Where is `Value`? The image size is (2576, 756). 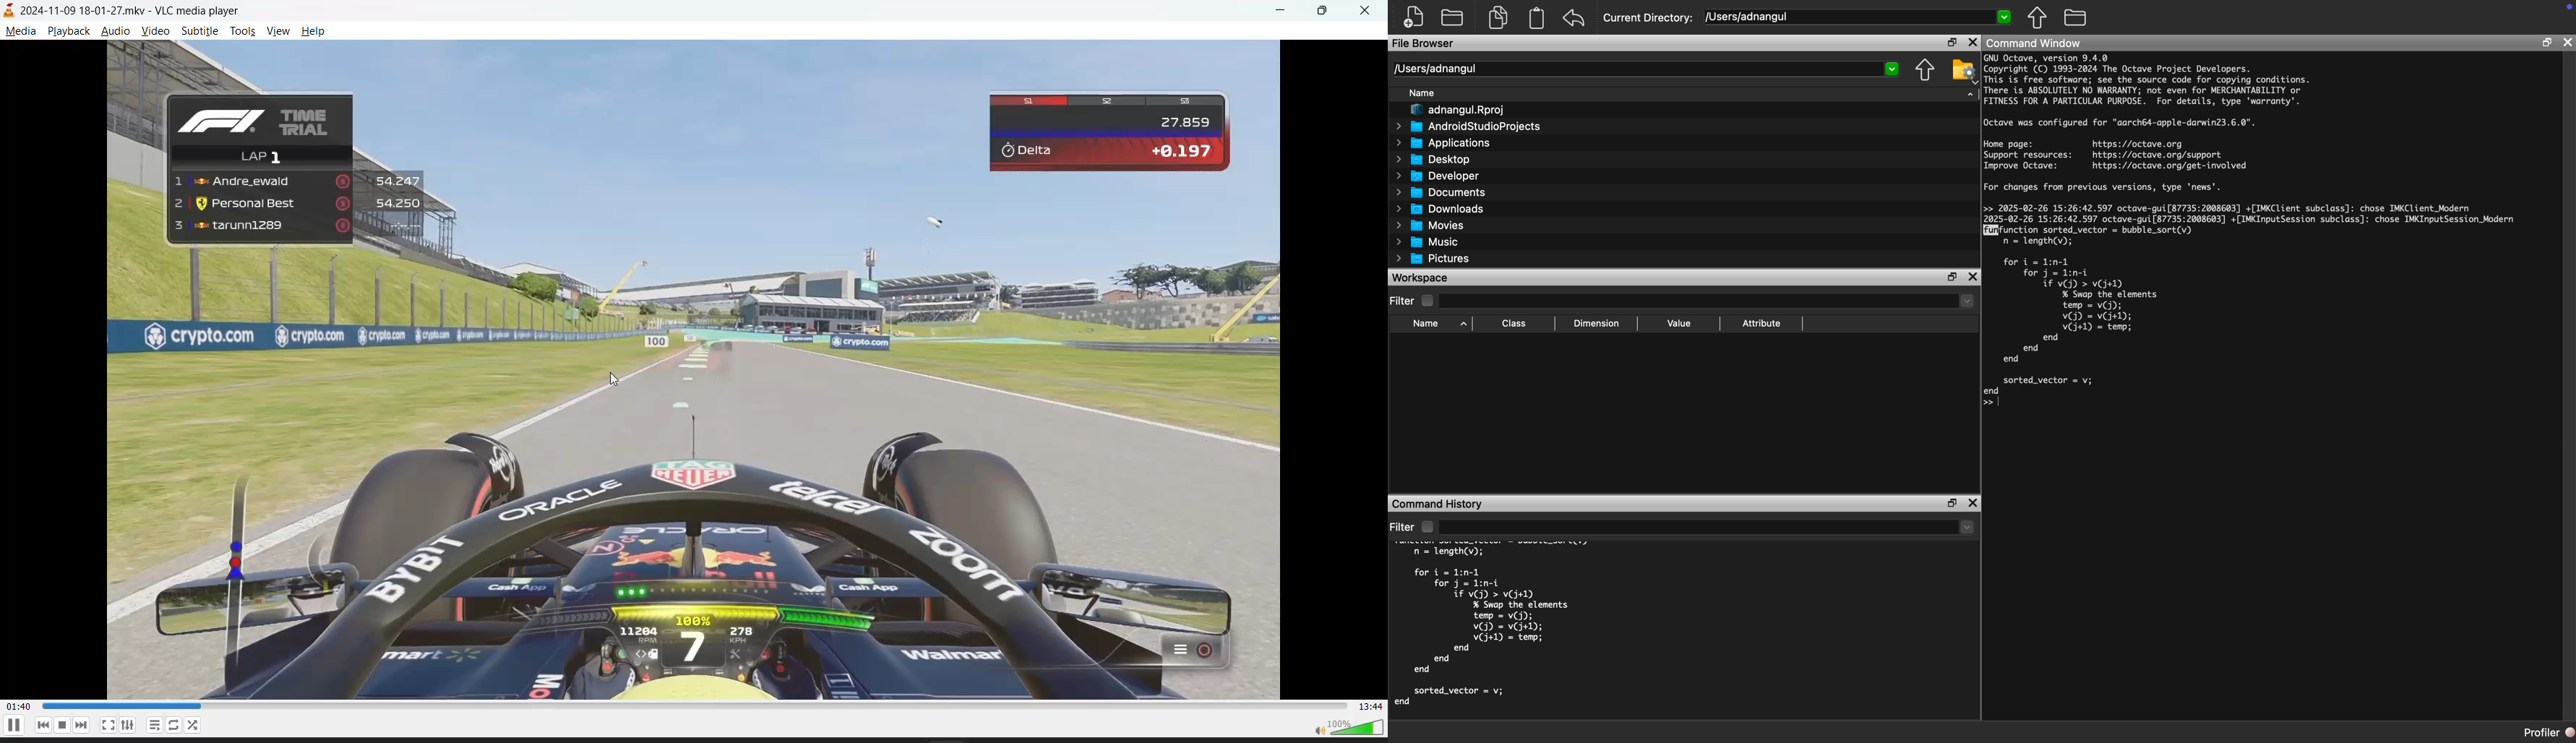 Value is located at coordinates (1678, 324).